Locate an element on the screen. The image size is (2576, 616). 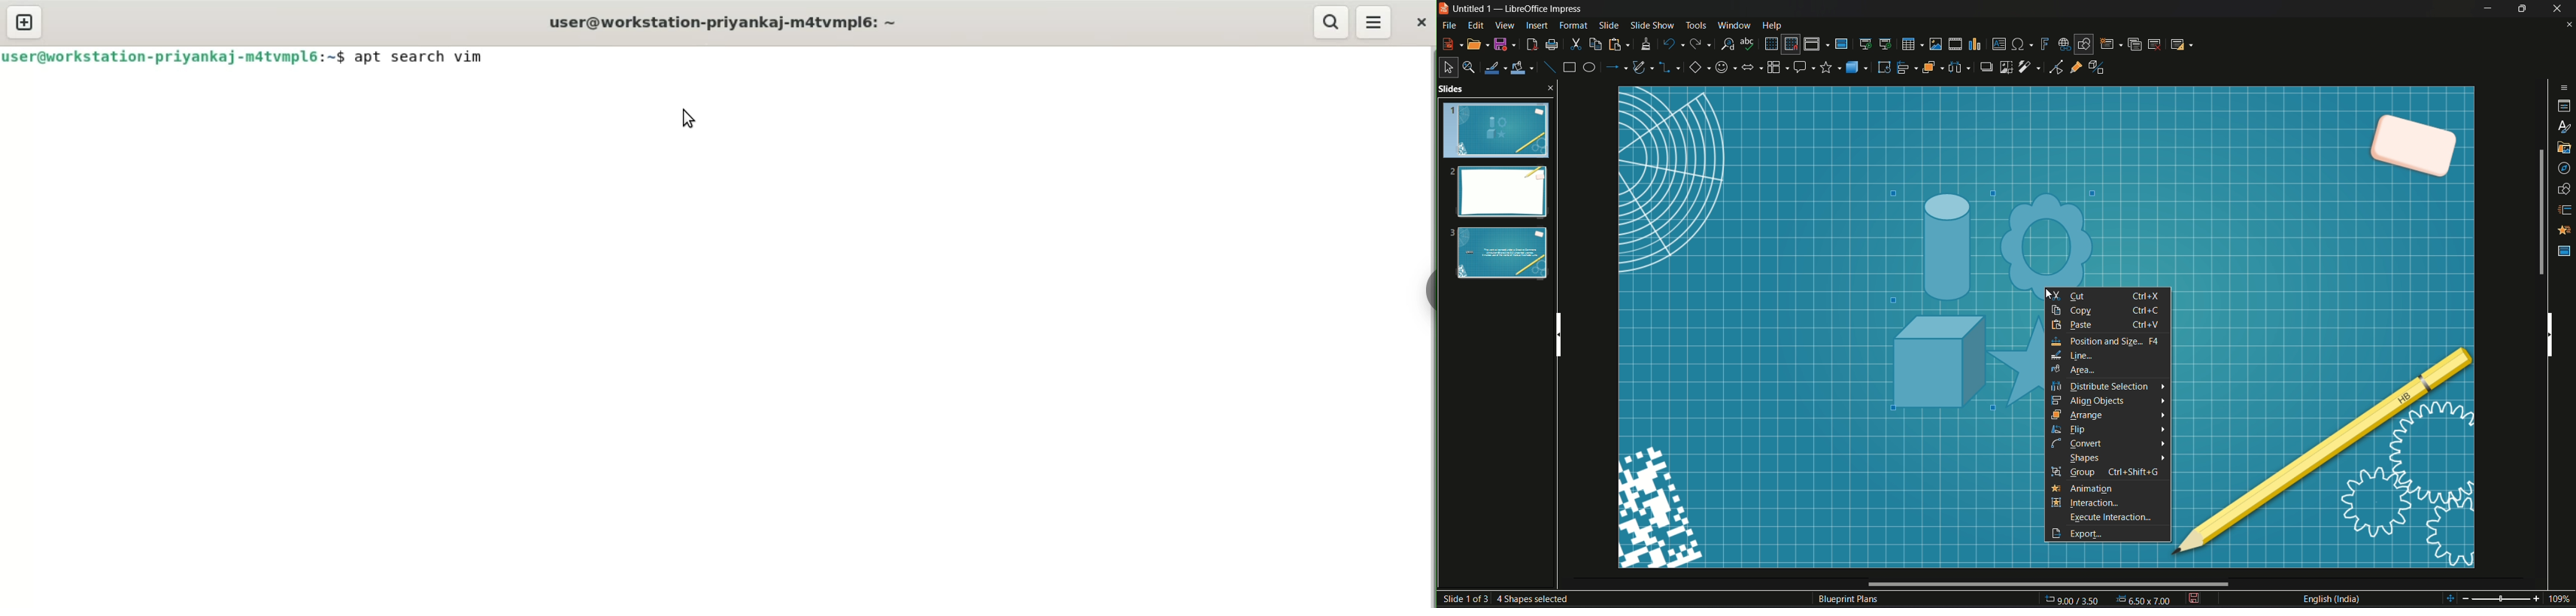
Logo and name is located at coordinates (1514, 10).